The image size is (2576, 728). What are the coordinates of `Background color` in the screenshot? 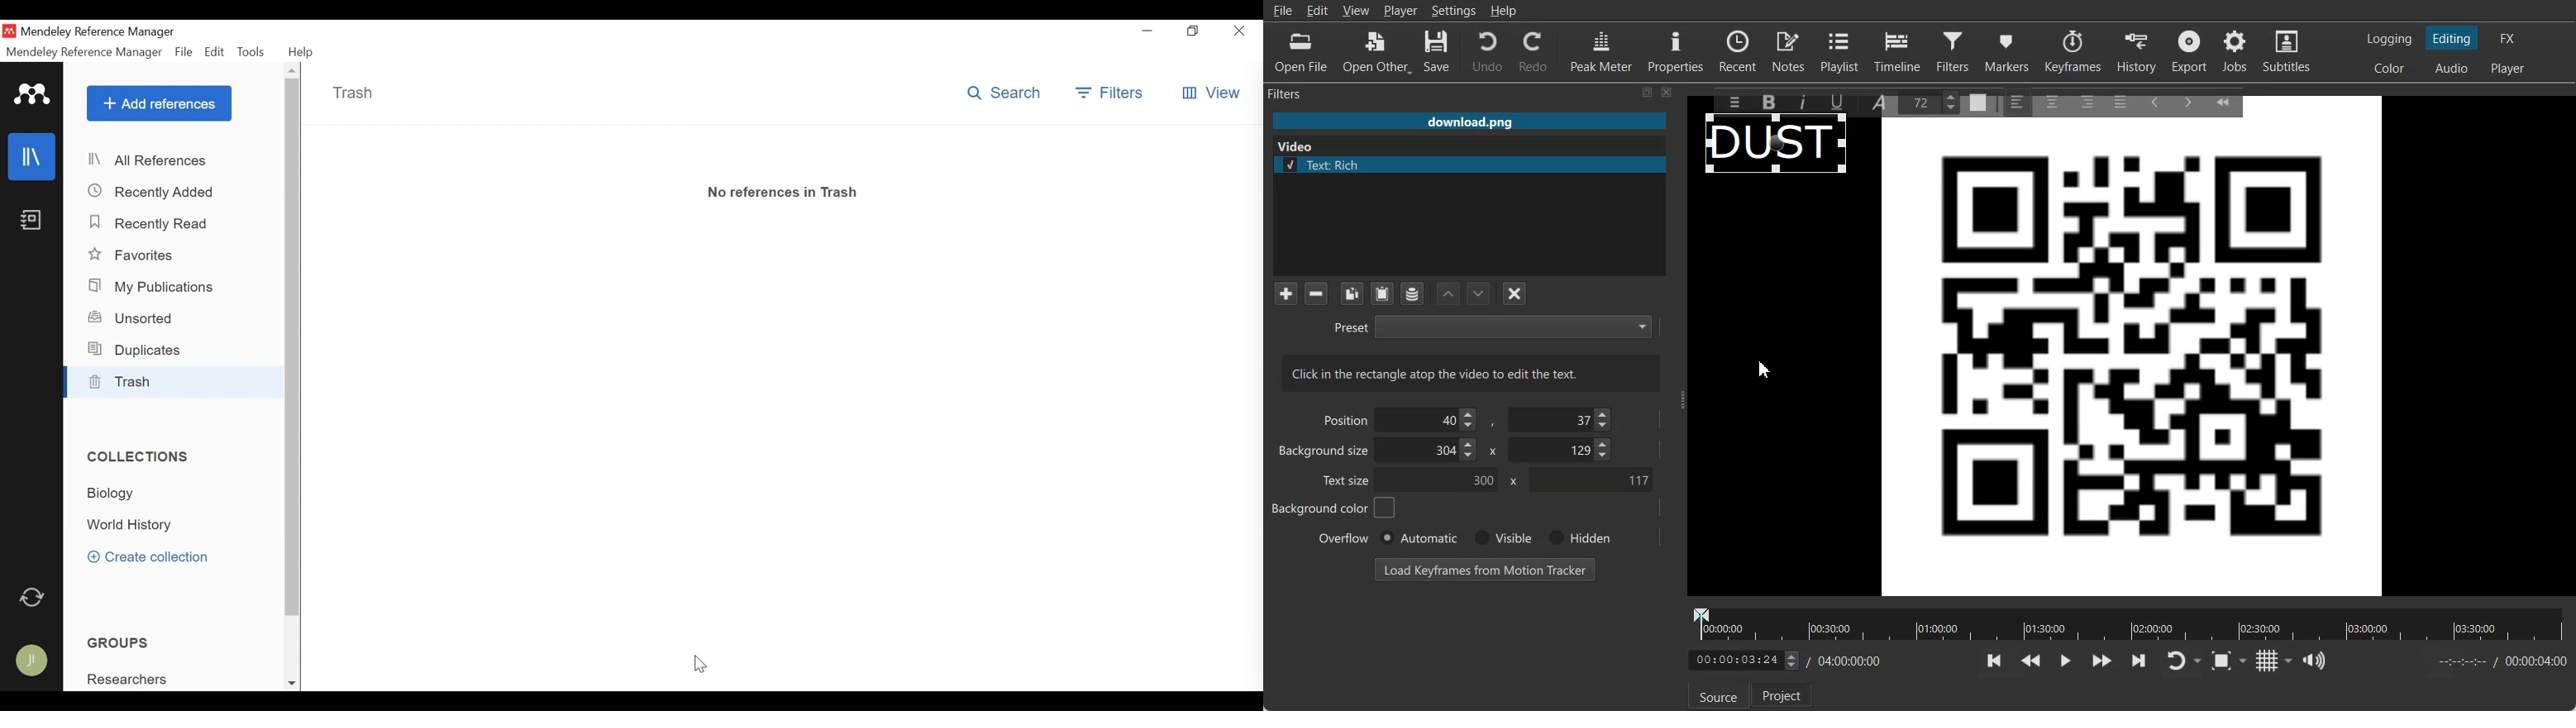 It's located at (1334, 508).